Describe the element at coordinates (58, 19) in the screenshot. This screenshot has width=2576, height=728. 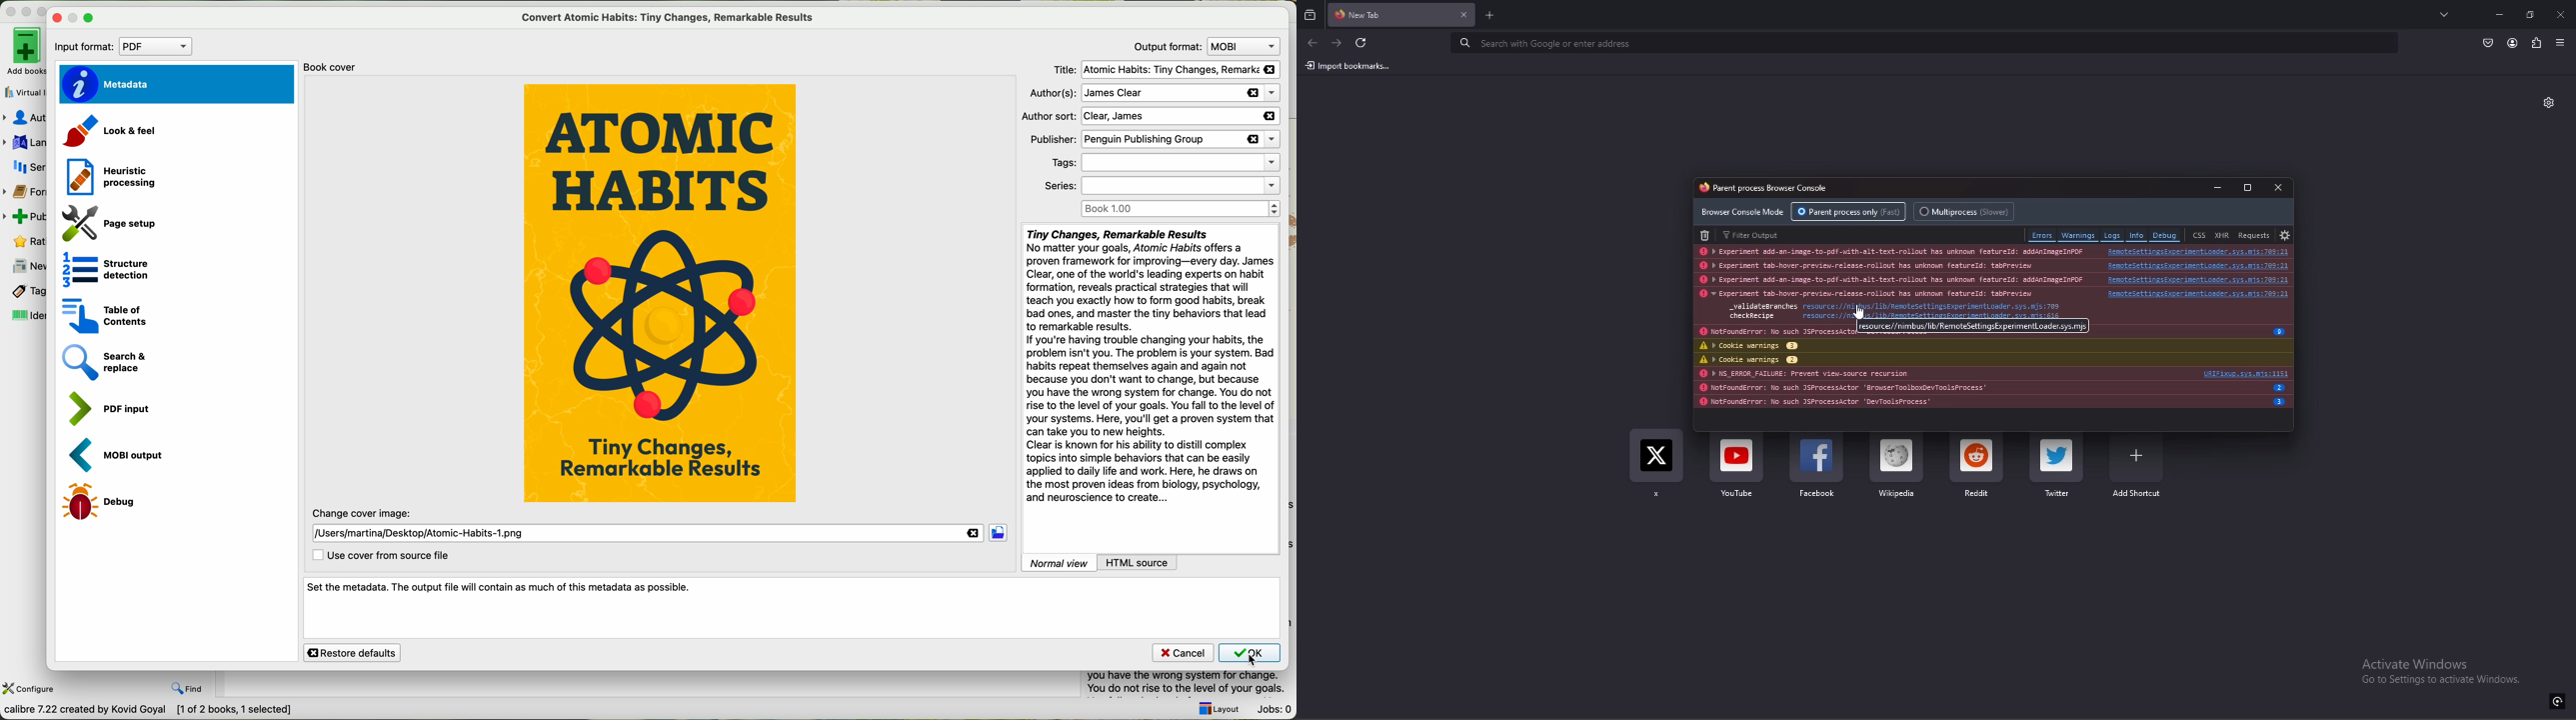
I see `close` at that location.